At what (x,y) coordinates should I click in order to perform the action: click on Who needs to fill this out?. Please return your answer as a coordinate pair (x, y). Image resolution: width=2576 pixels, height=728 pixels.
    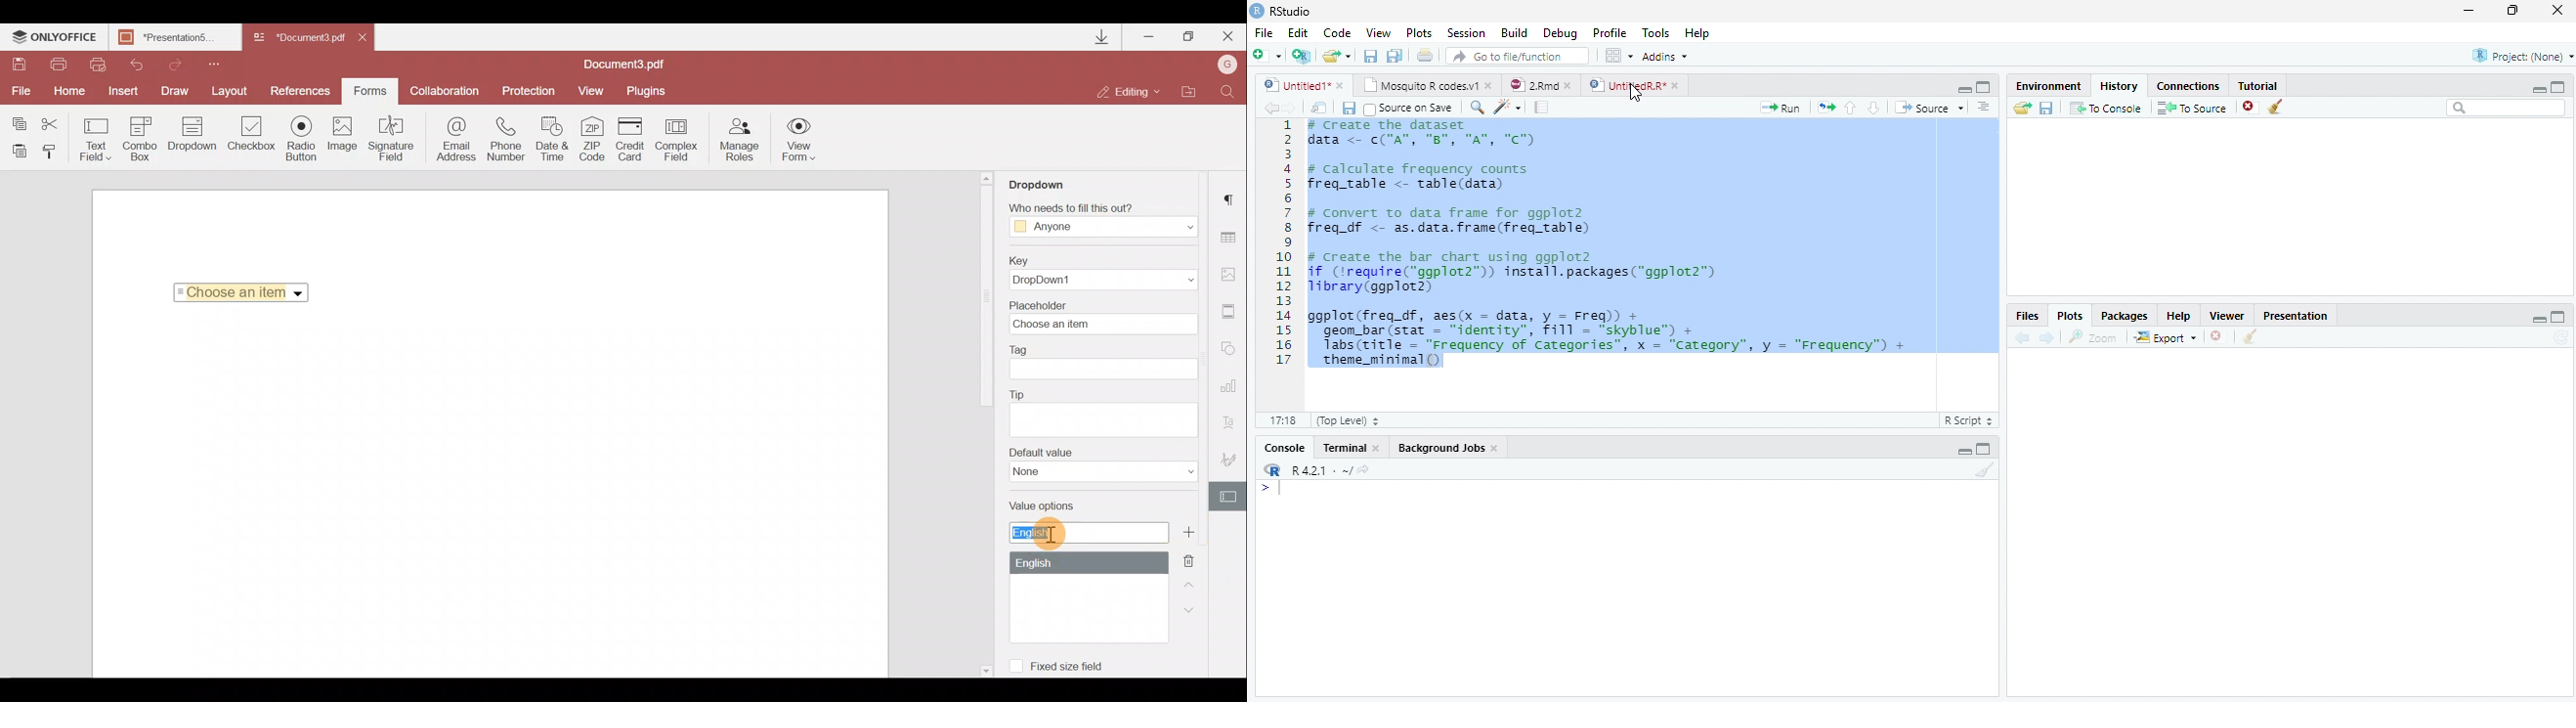
    Looking at the image, I should click on (1103, 216).